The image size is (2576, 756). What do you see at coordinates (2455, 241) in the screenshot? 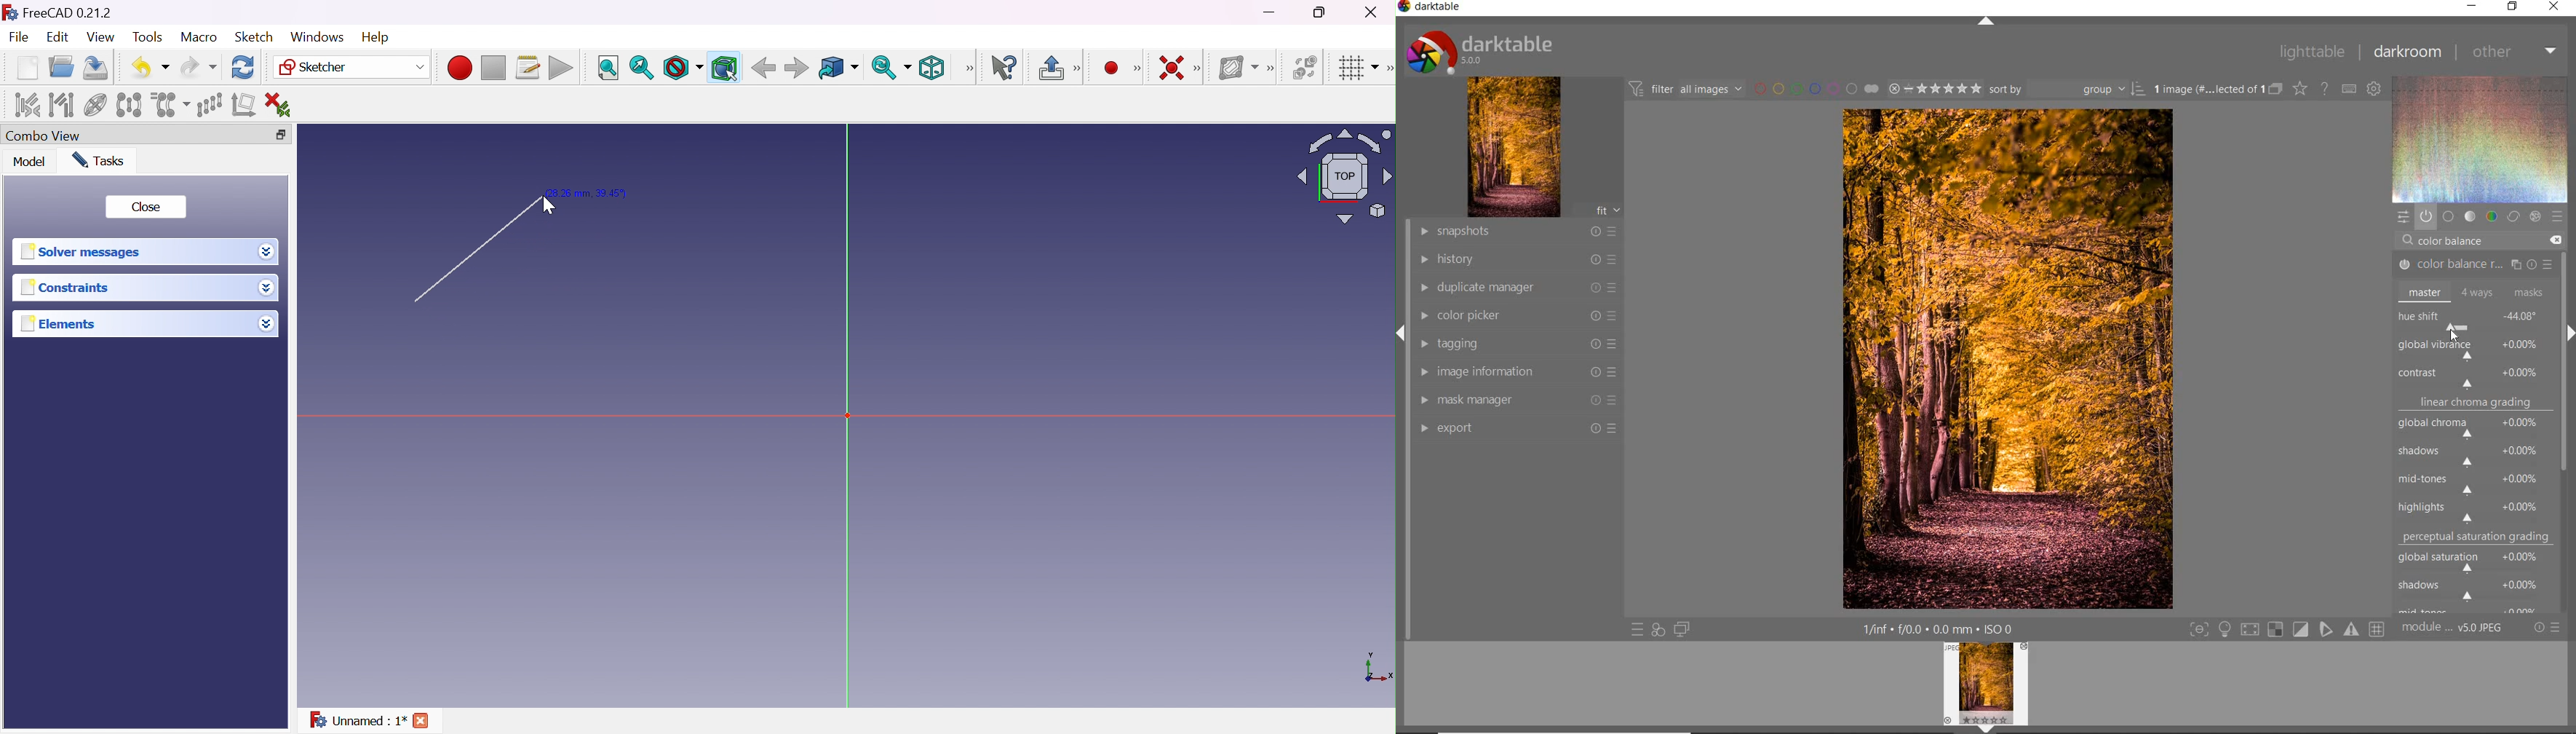
I see `COLOR BALANCE` at bounding box center [2455, 241].